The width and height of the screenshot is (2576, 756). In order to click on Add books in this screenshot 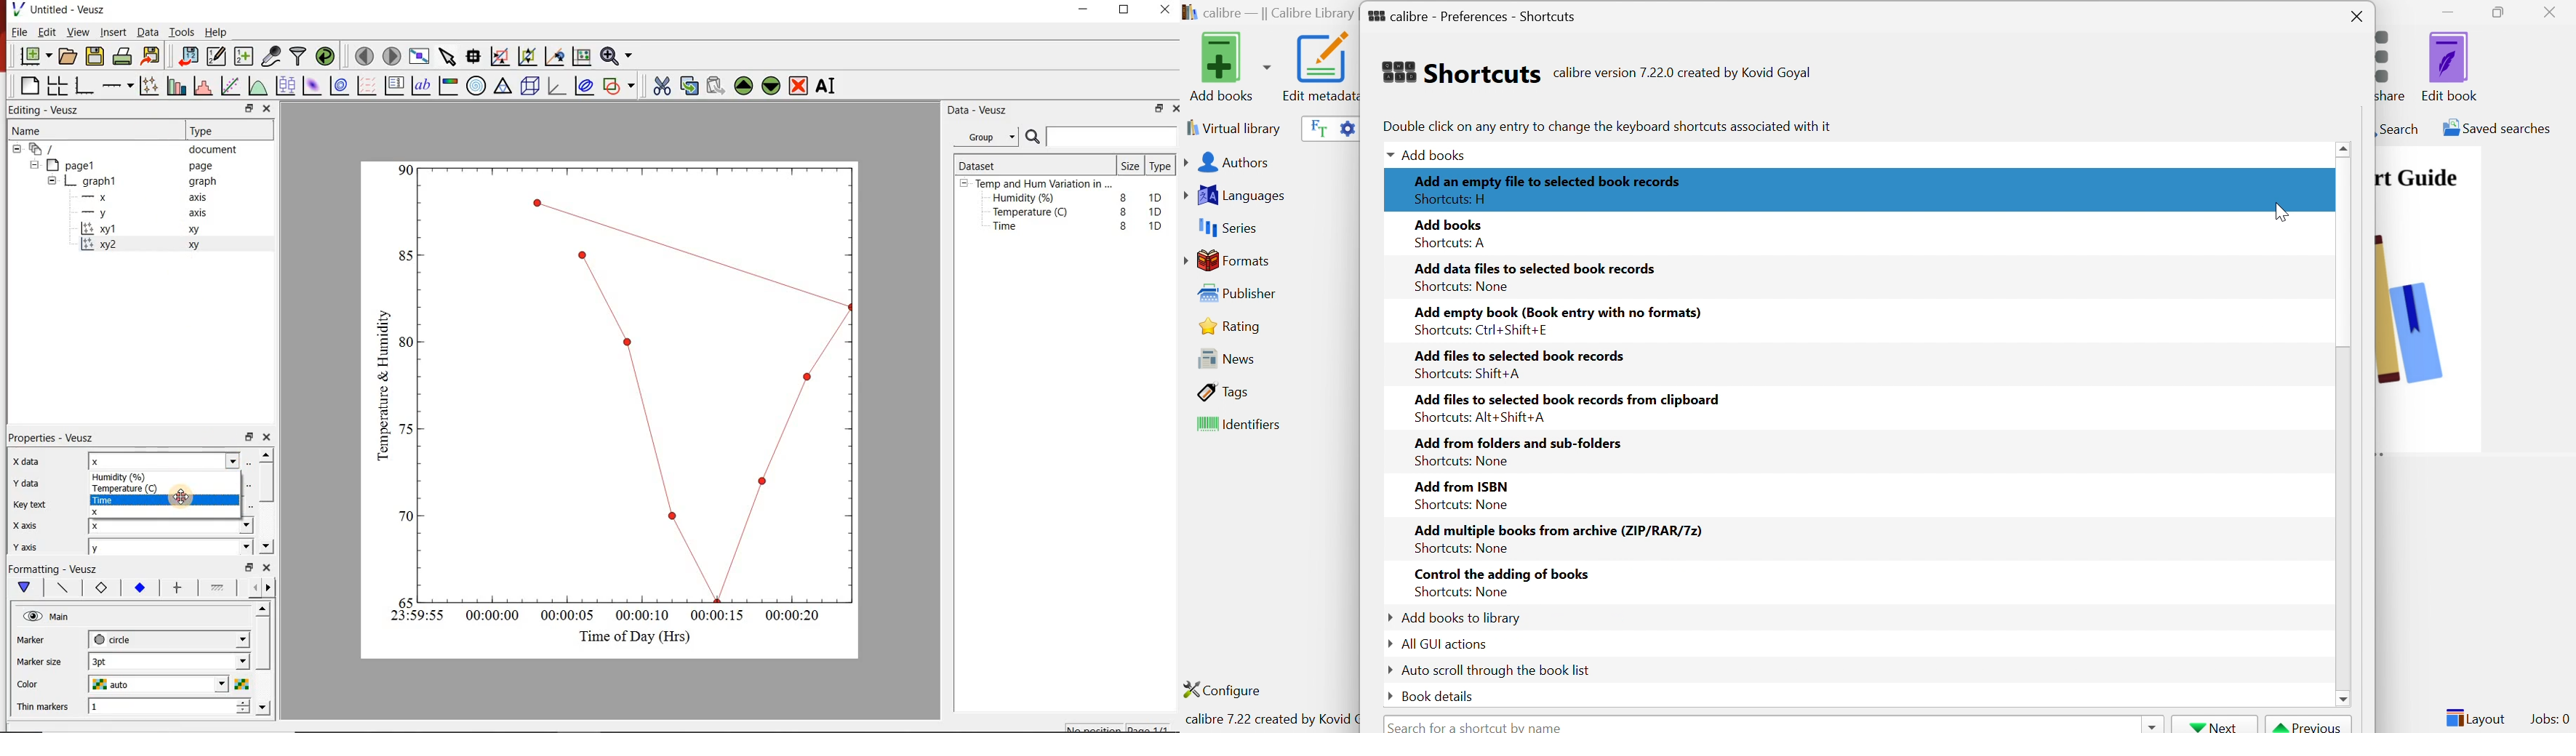, I will do `click(1450, 223)`.